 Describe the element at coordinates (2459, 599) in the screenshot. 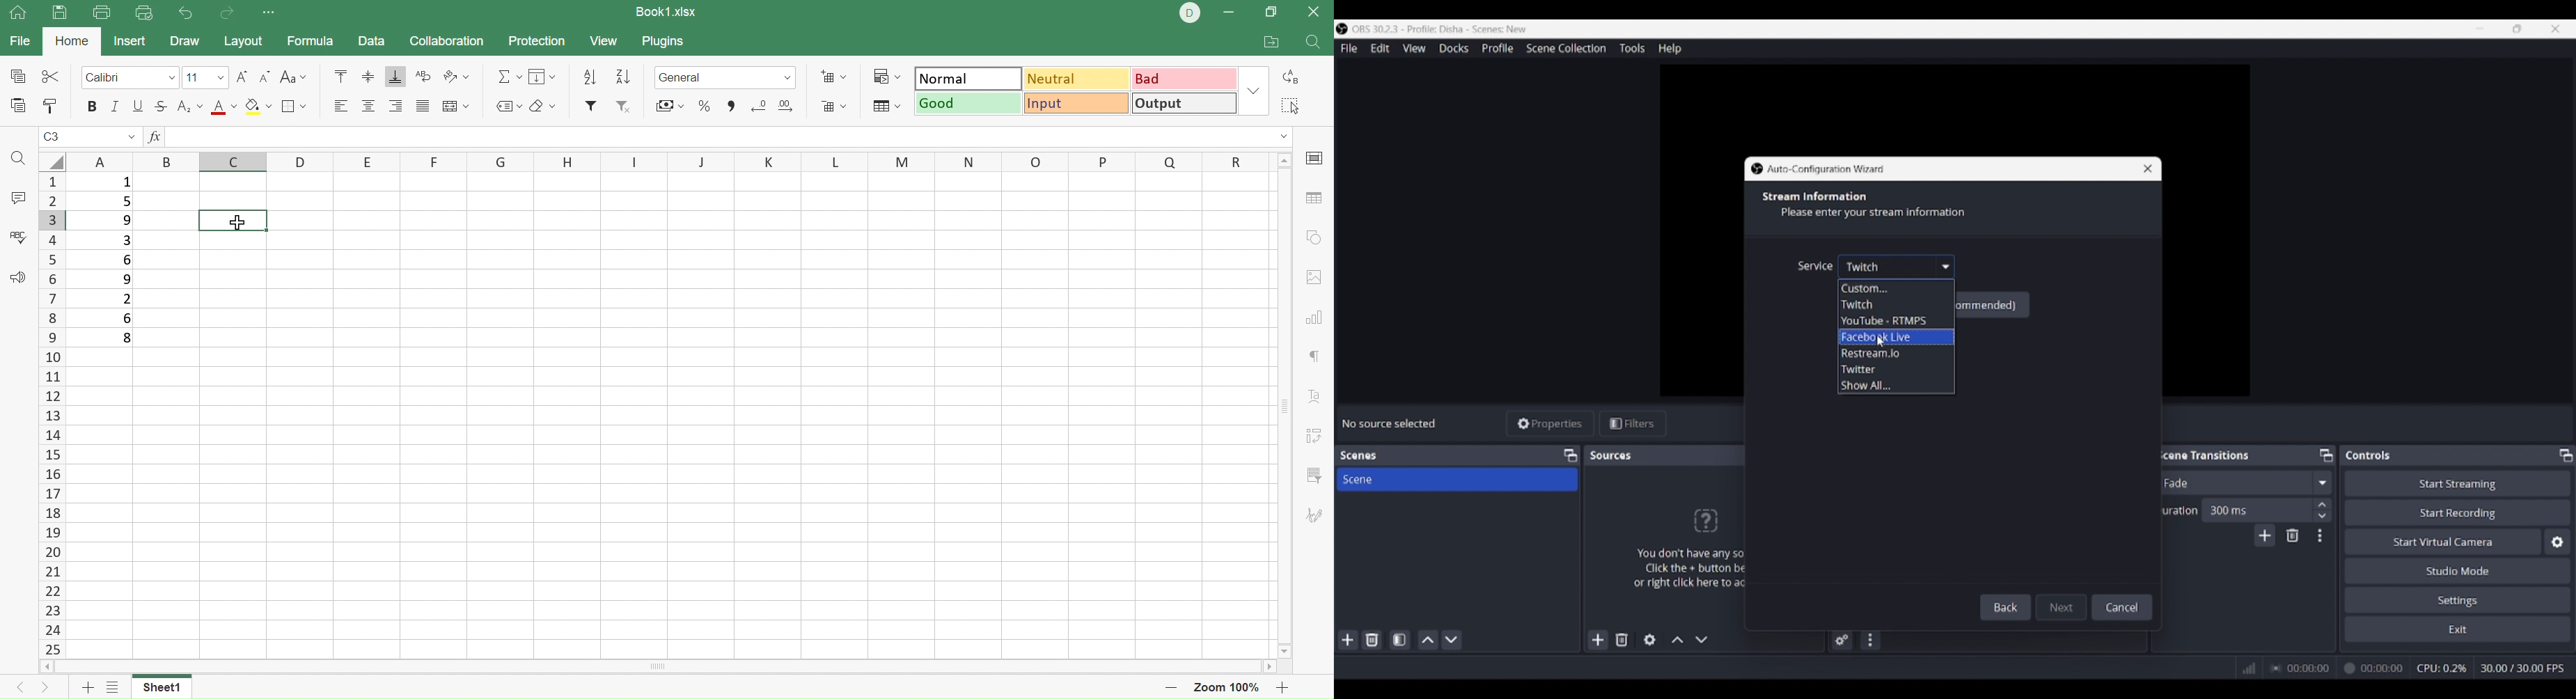

I see `Settings` at that location.